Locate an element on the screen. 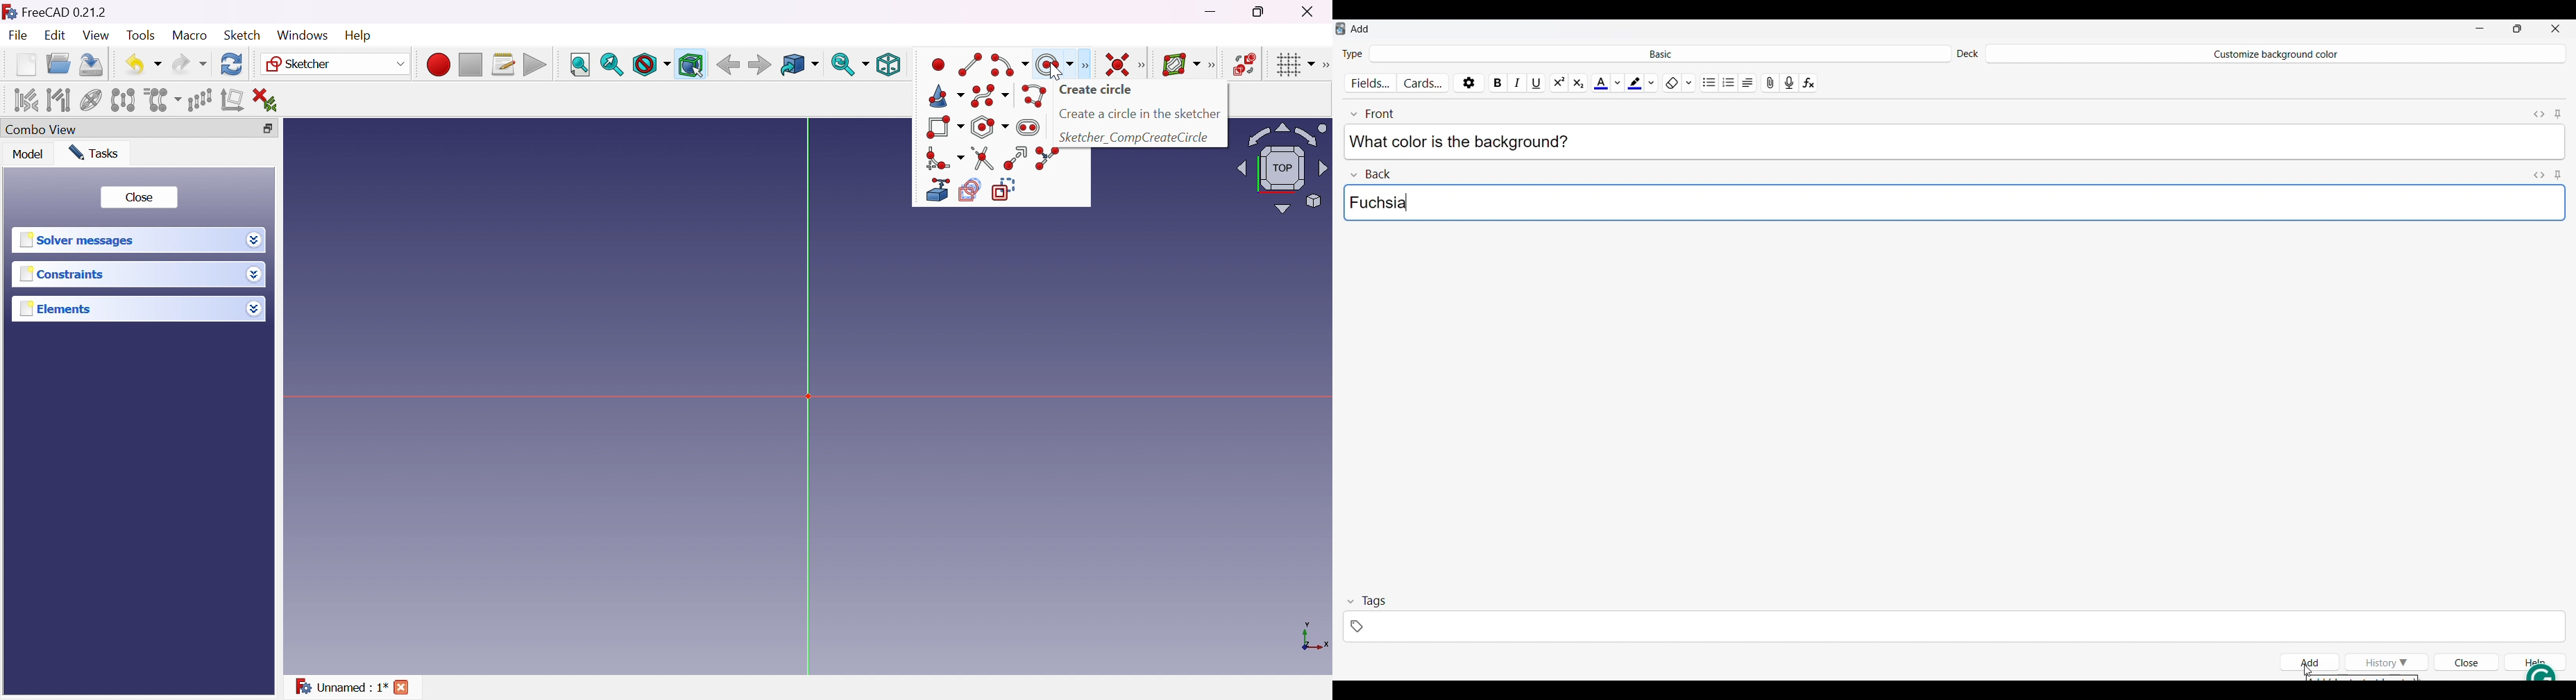  Back is located at coordinates (727, 65).